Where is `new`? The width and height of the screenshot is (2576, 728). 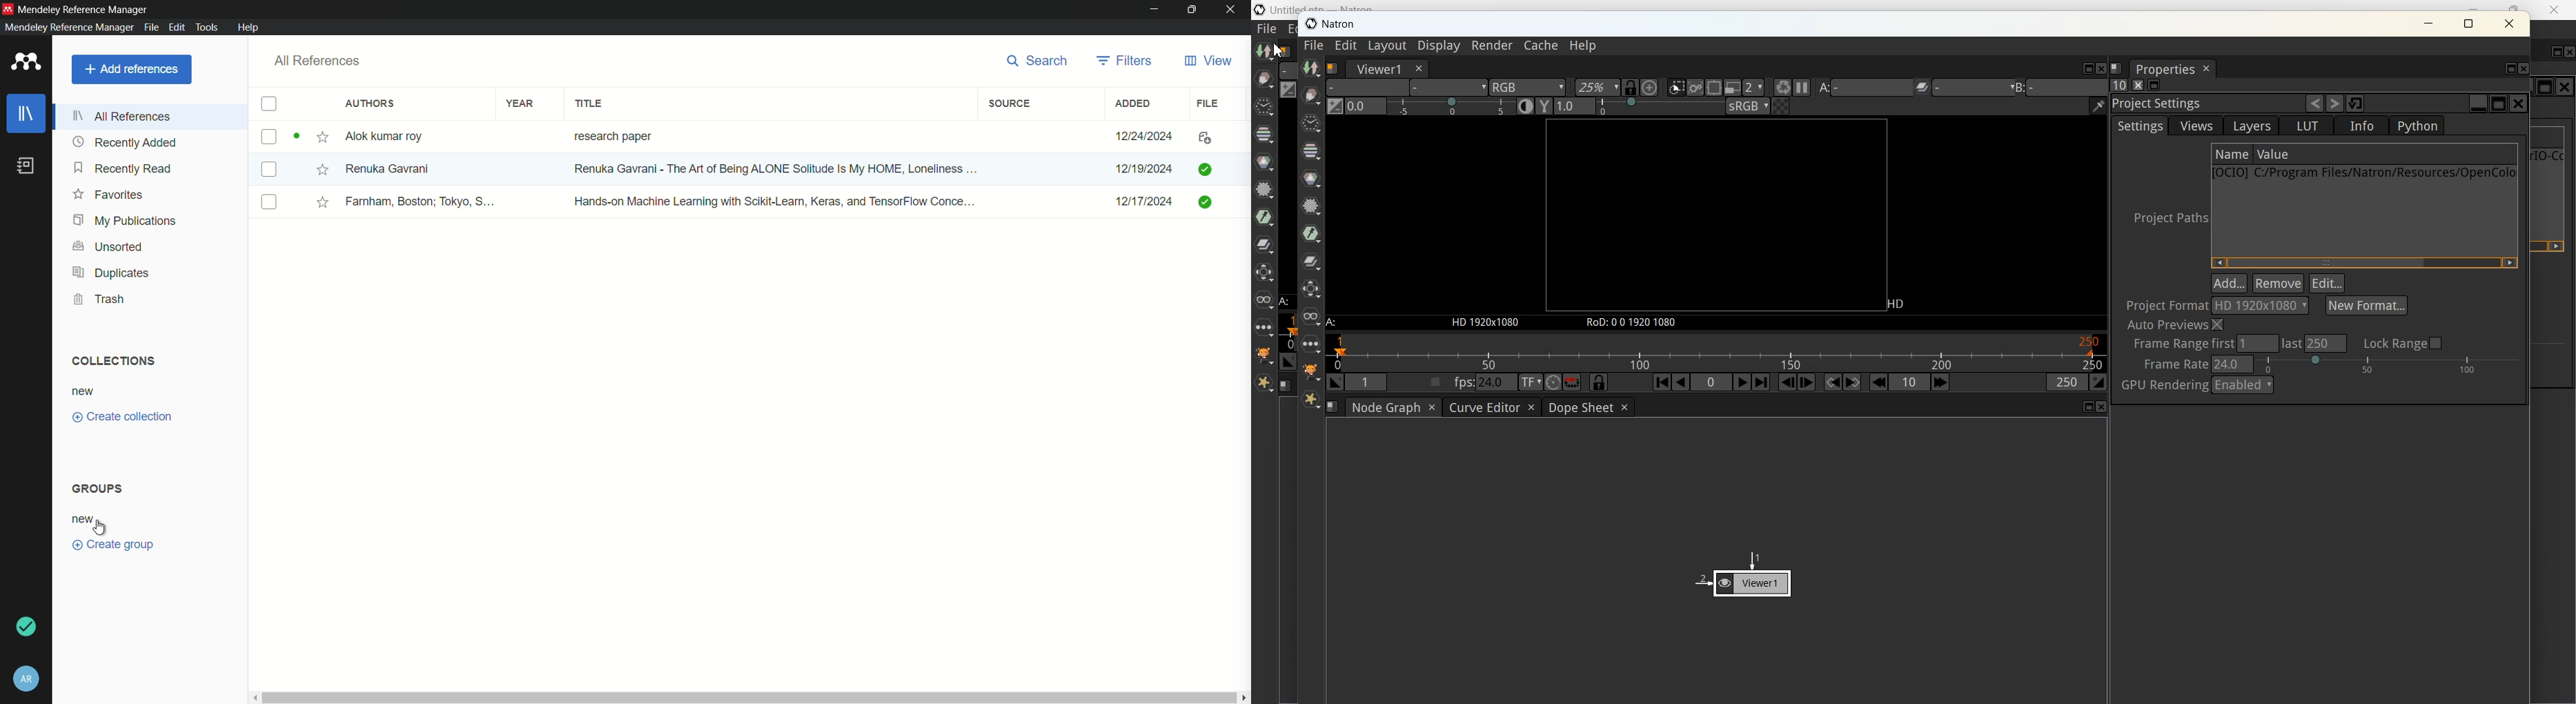
new is located at coordinates (81, 519).